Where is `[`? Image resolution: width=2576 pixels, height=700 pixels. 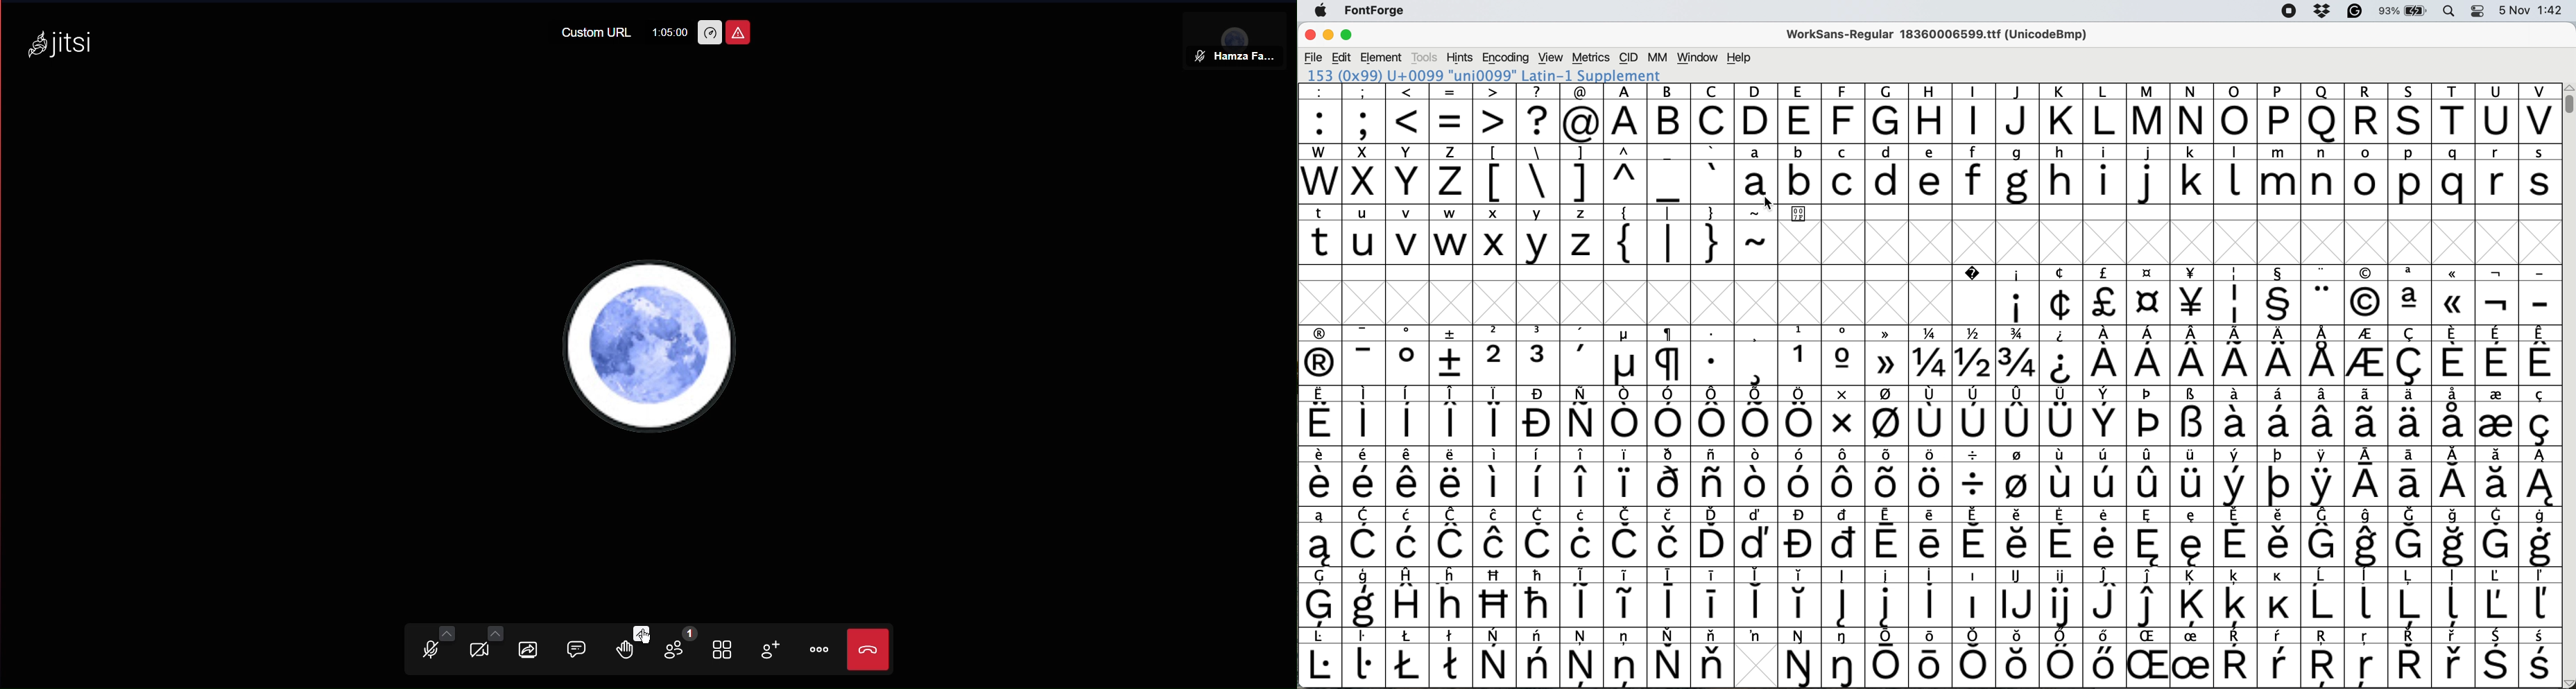
[ is located at coordinates (1495, 174).